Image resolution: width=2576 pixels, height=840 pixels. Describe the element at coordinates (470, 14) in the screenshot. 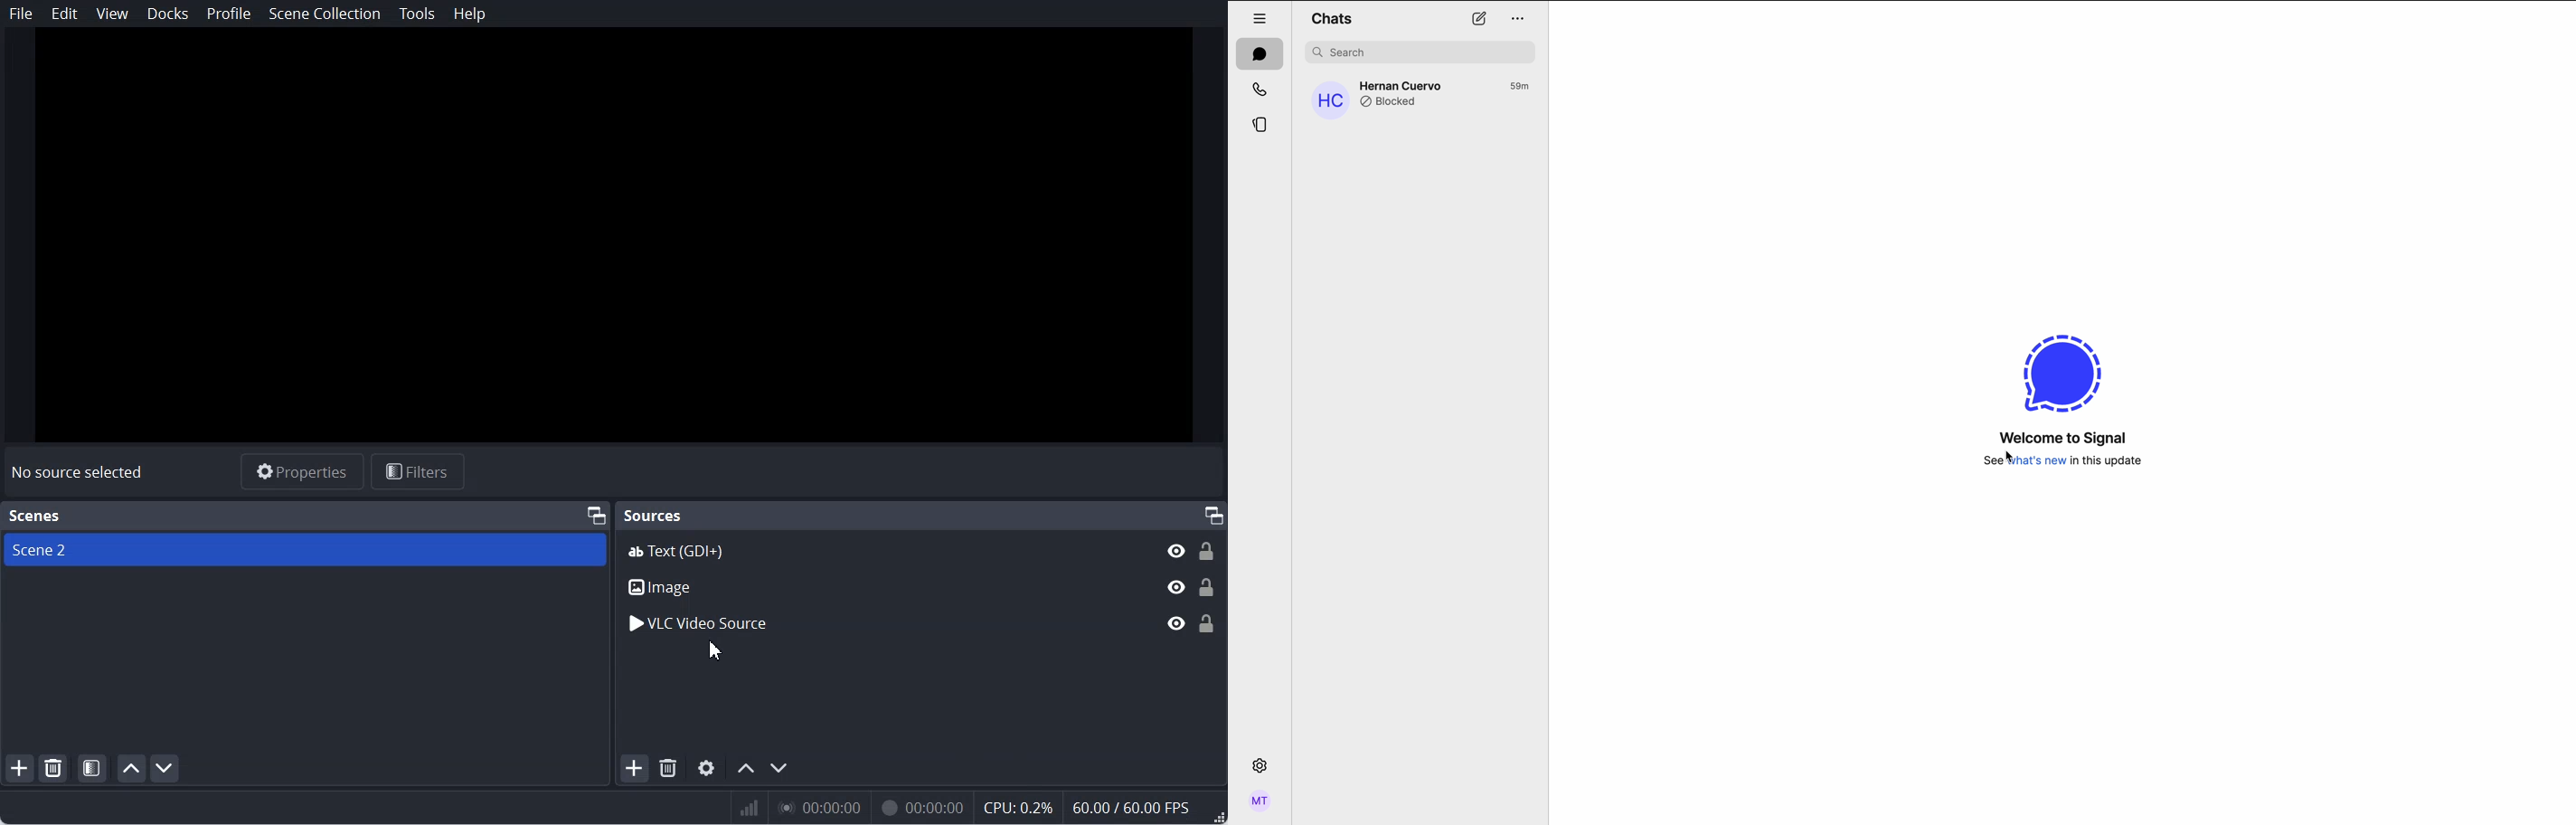

I see `Help` at that location.